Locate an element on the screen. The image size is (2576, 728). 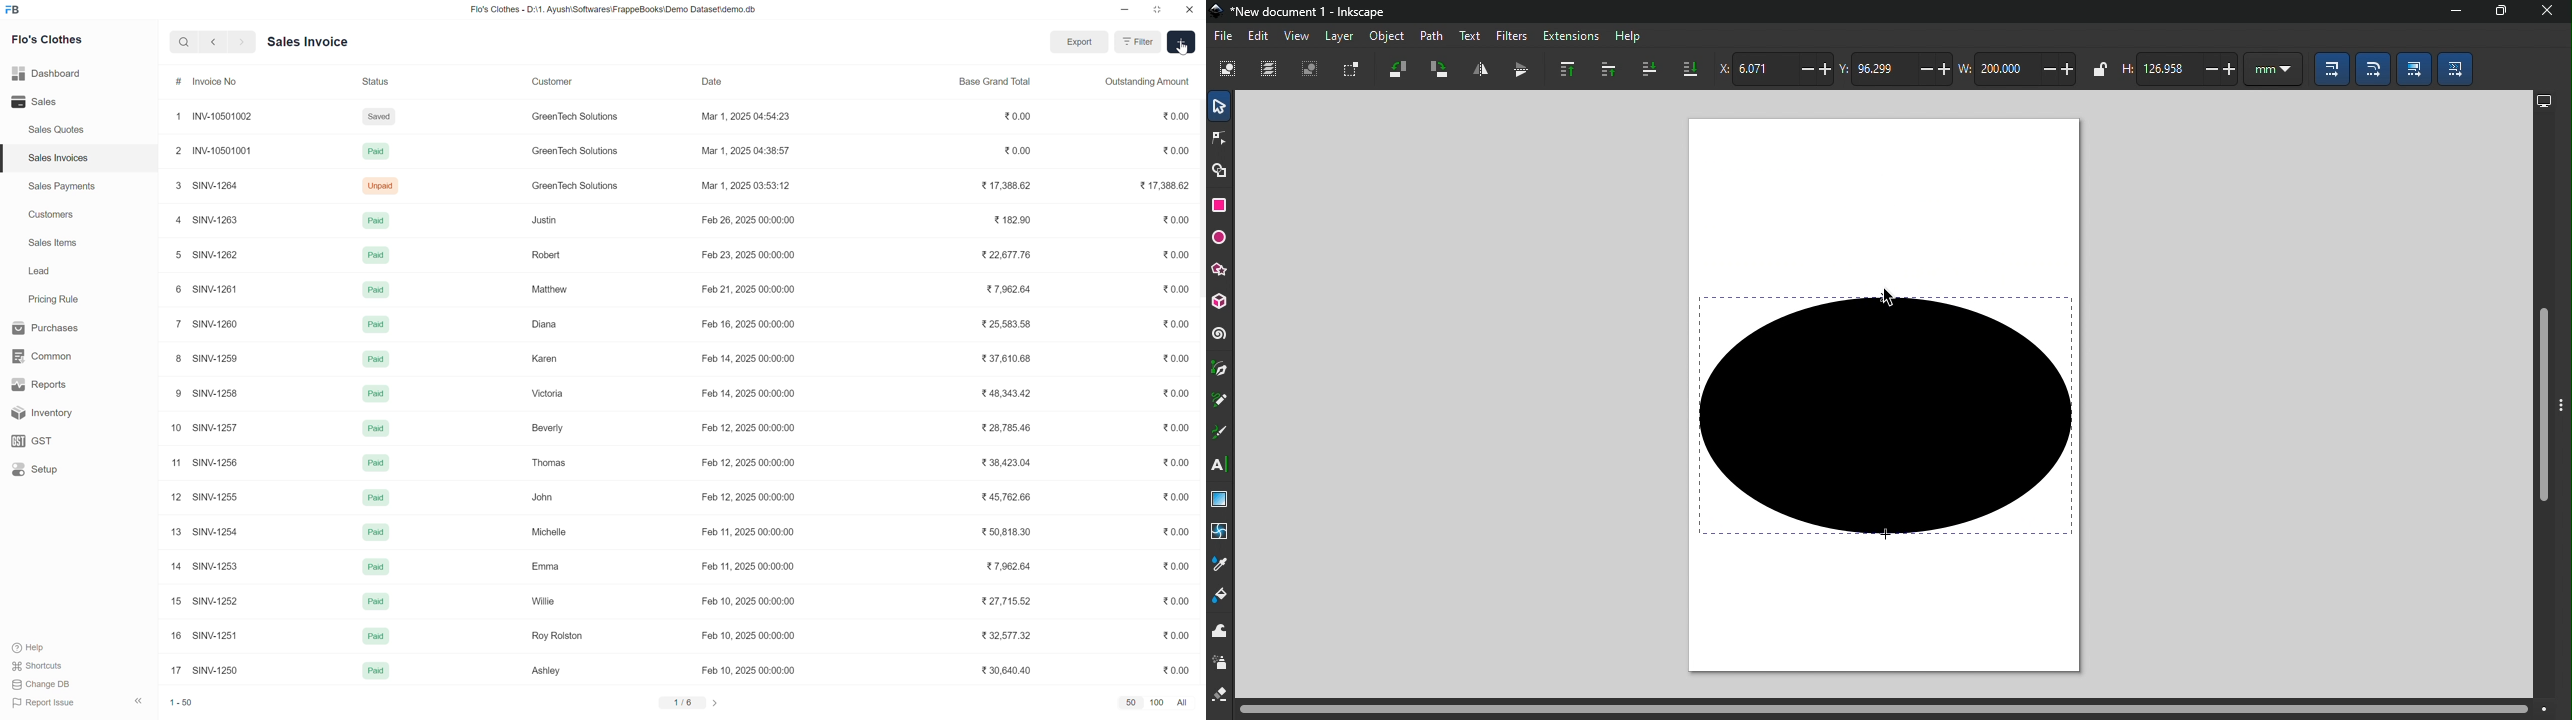
₹0.00 is located at coordinates (1173, 533).